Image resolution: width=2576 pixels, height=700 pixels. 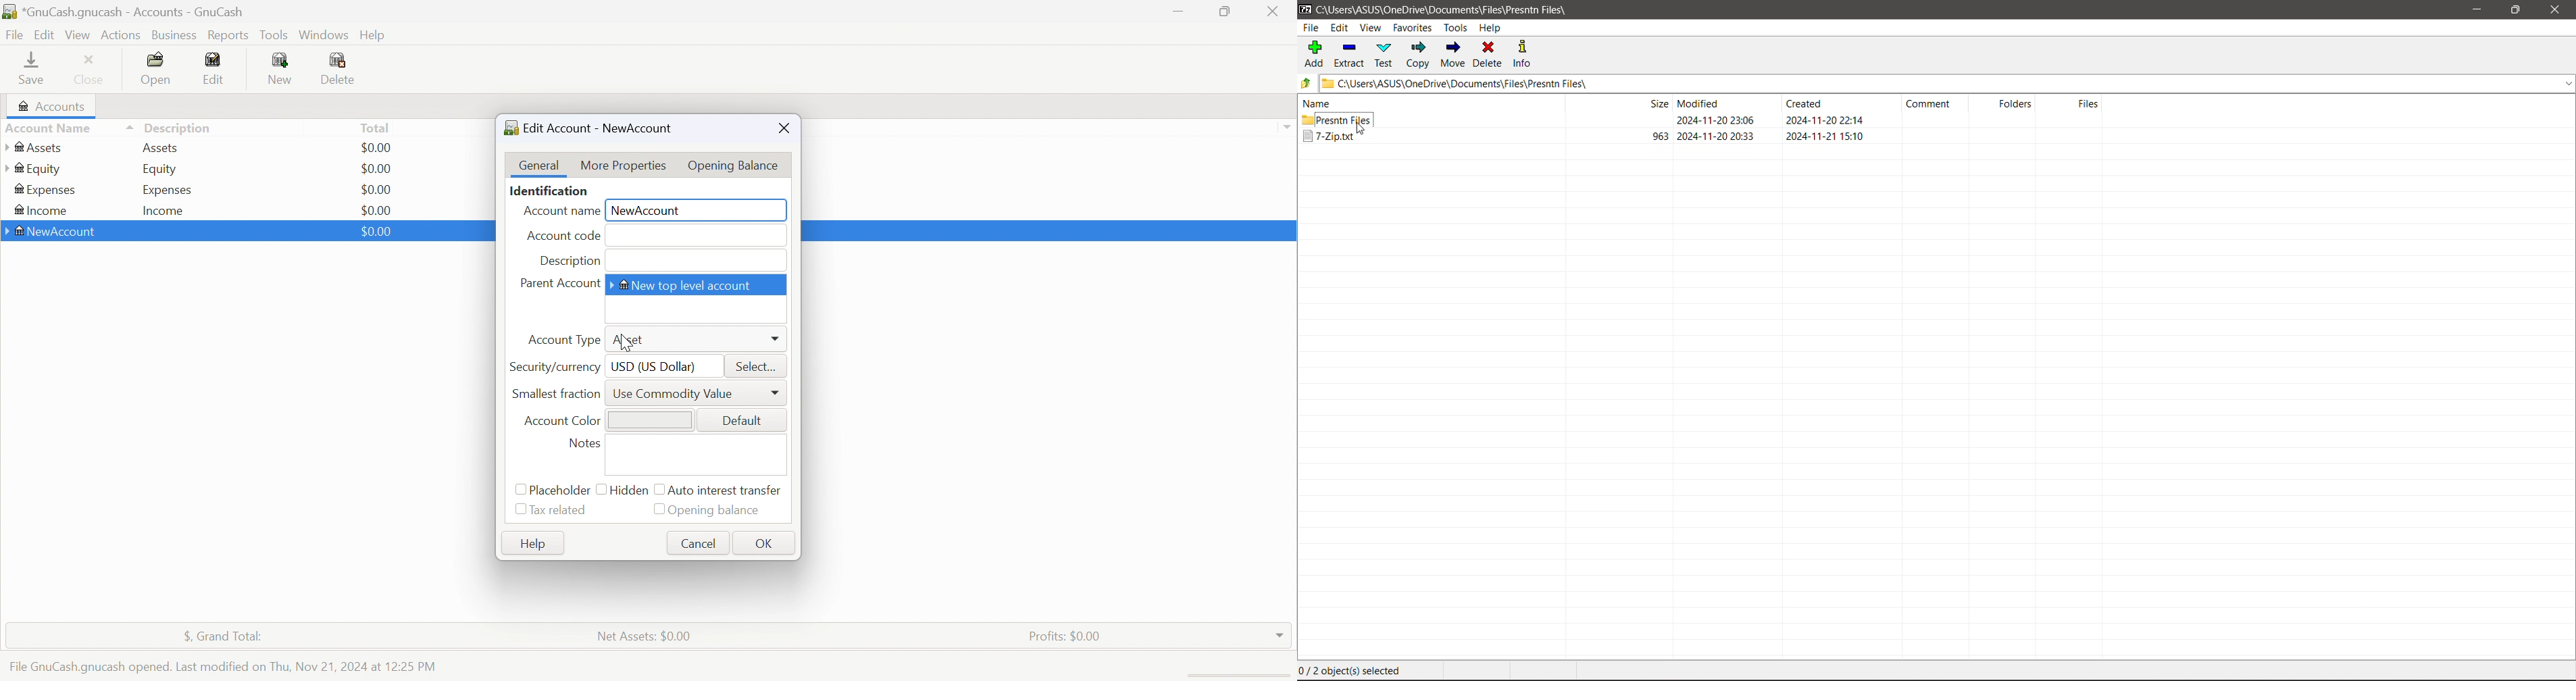 I want to click on Minimize, so click(x=1175, y=8).